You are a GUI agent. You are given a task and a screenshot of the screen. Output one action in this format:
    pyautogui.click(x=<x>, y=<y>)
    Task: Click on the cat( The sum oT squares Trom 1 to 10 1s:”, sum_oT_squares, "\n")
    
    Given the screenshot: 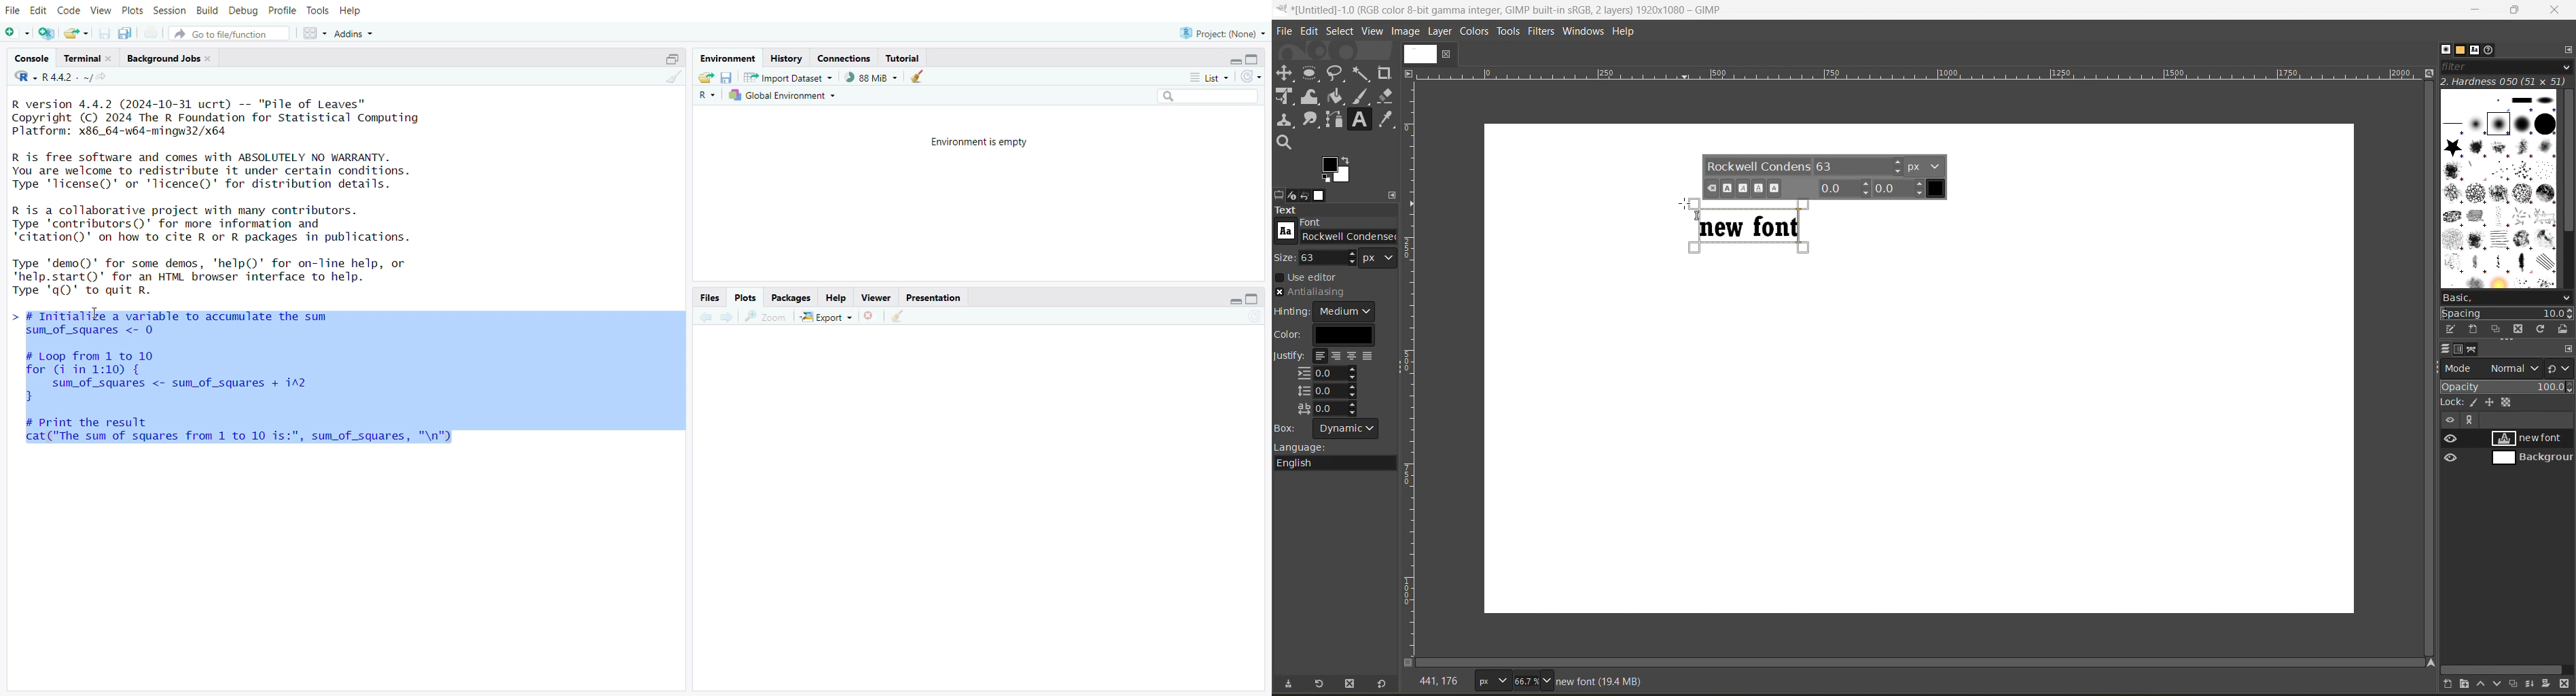 What is the action you would take?
    pyautogui.click(x=252, y=437)
    